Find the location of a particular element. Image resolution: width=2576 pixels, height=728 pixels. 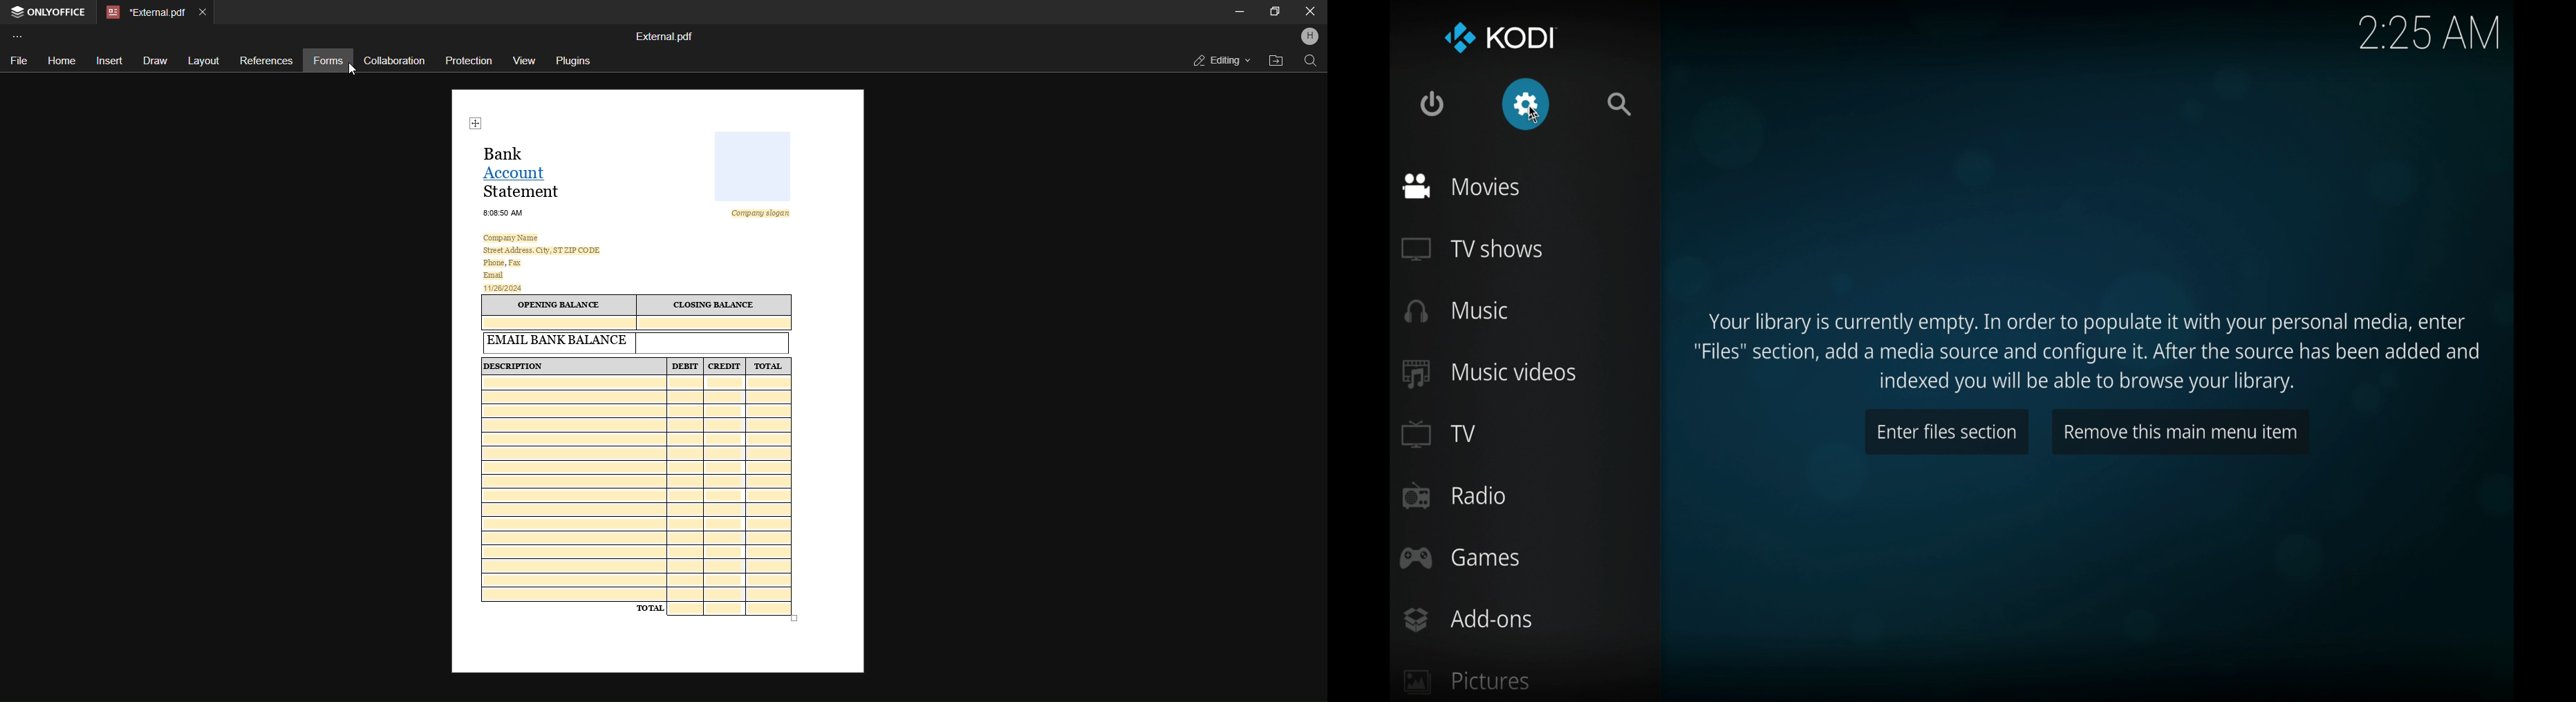

current open tab is located at coordinates (144, 13).